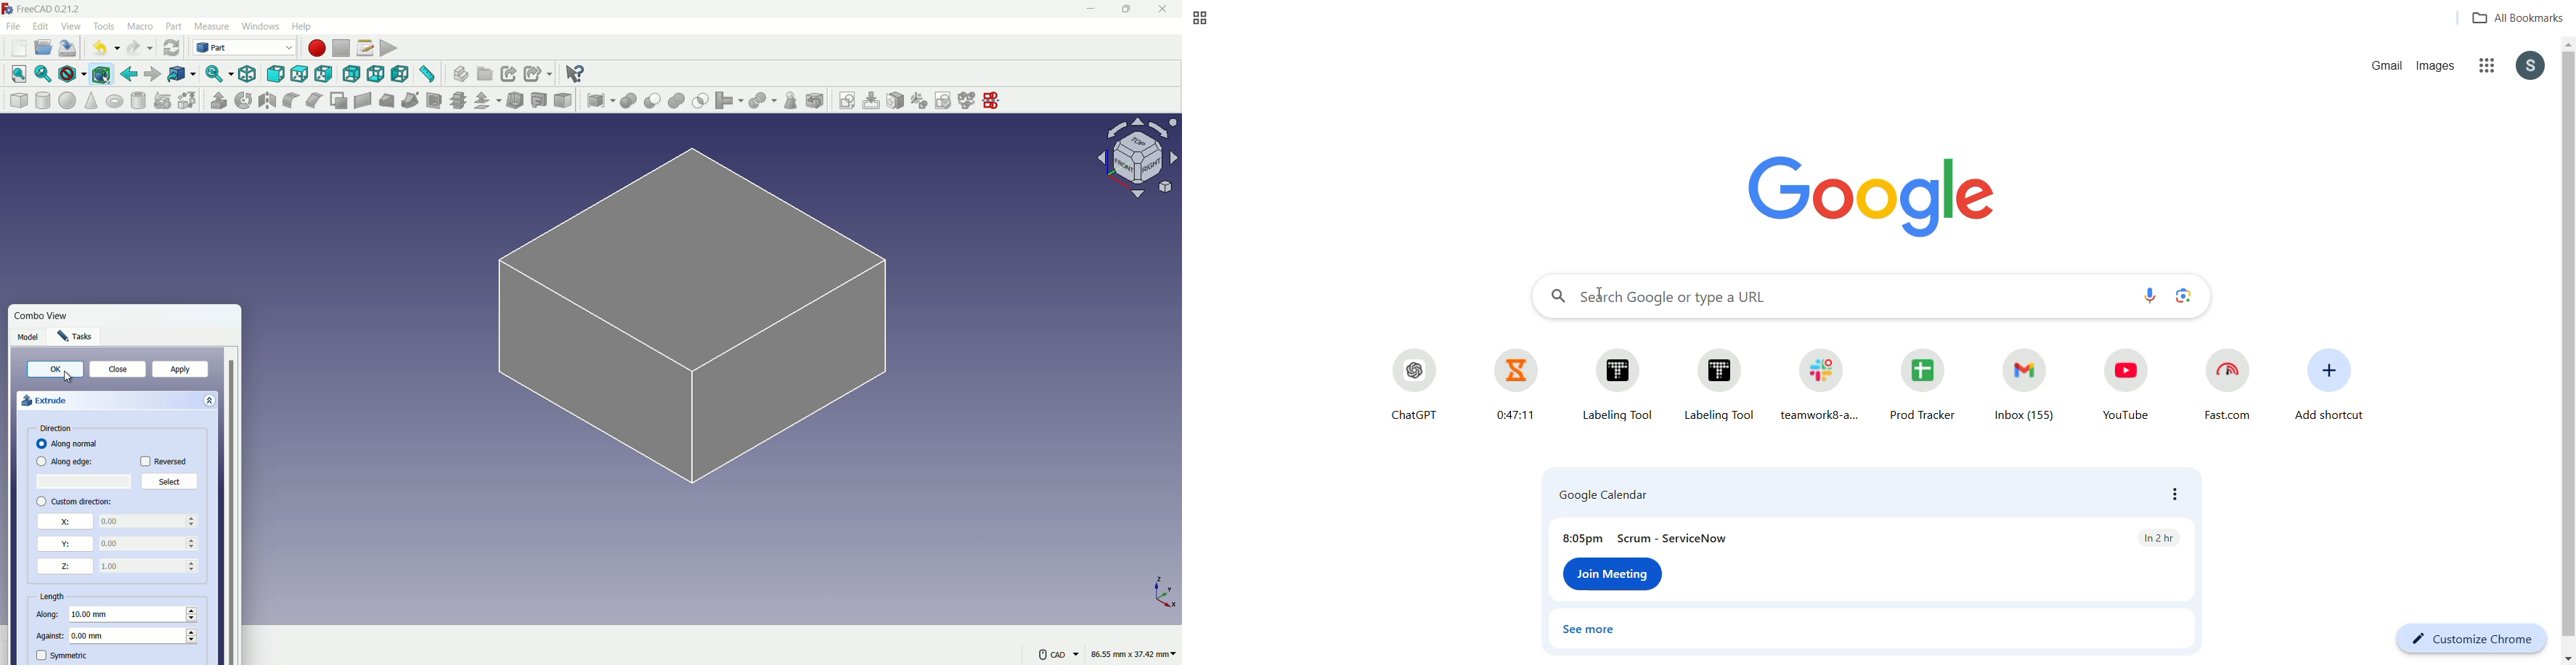  What do you see at coordinates (172, 461) in the screenshot?
I see `Reversed` at bounding box center [172, 461].